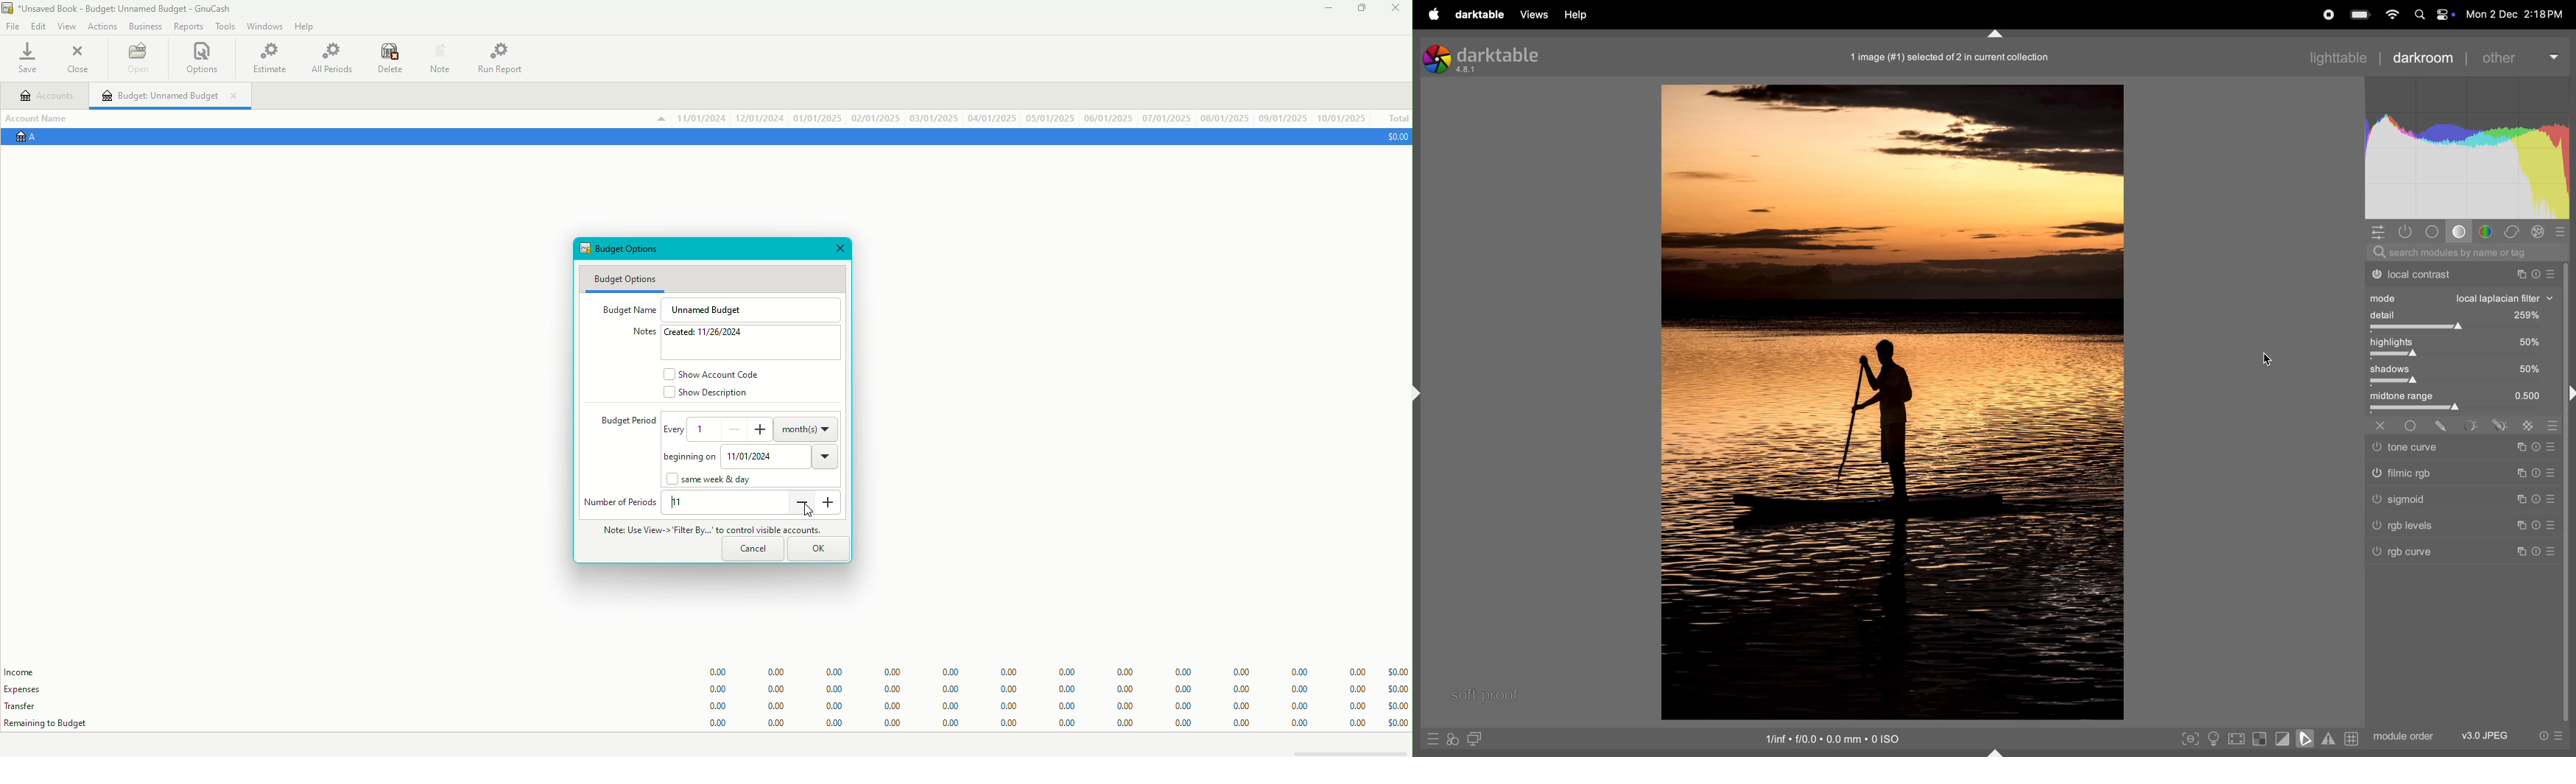 This screenshot has height=784, width=2576. What do you see at coordinates (2273, 358) in the screenshot?
I see `cursor` at bounding box center [2273, 358].